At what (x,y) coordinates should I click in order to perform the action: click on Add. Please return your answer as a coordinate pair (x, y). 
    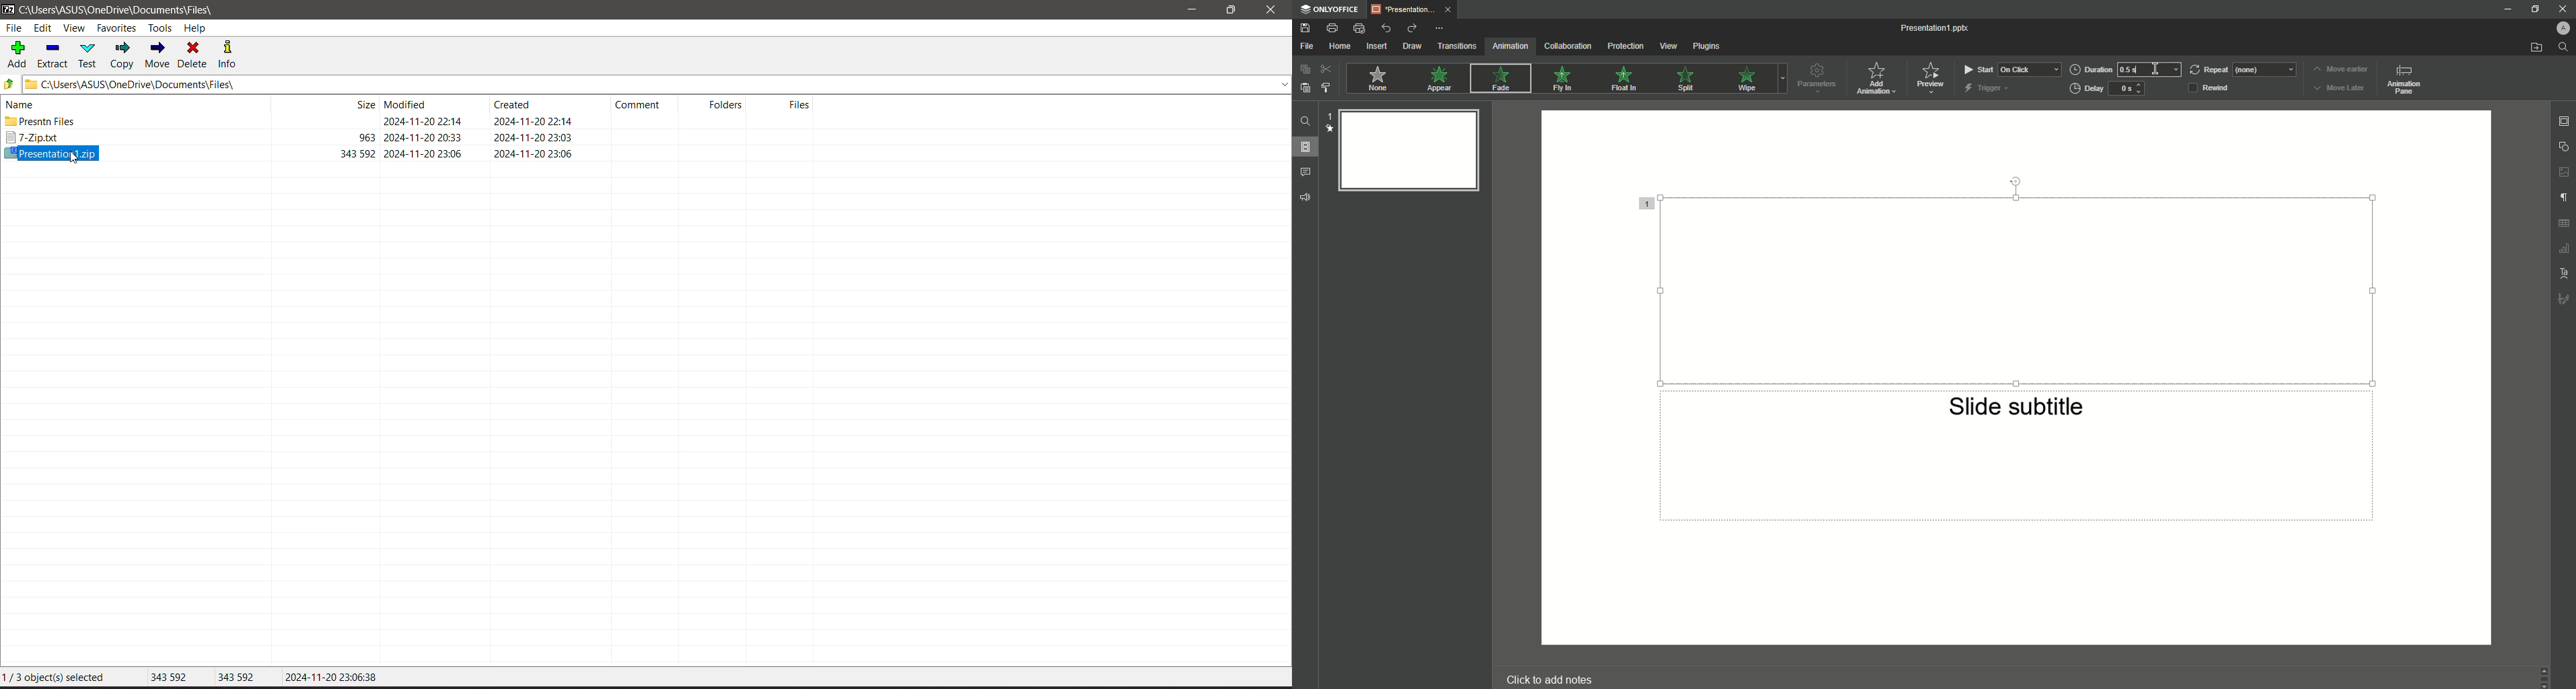
    Looking at the image, I should click on (17, 53).